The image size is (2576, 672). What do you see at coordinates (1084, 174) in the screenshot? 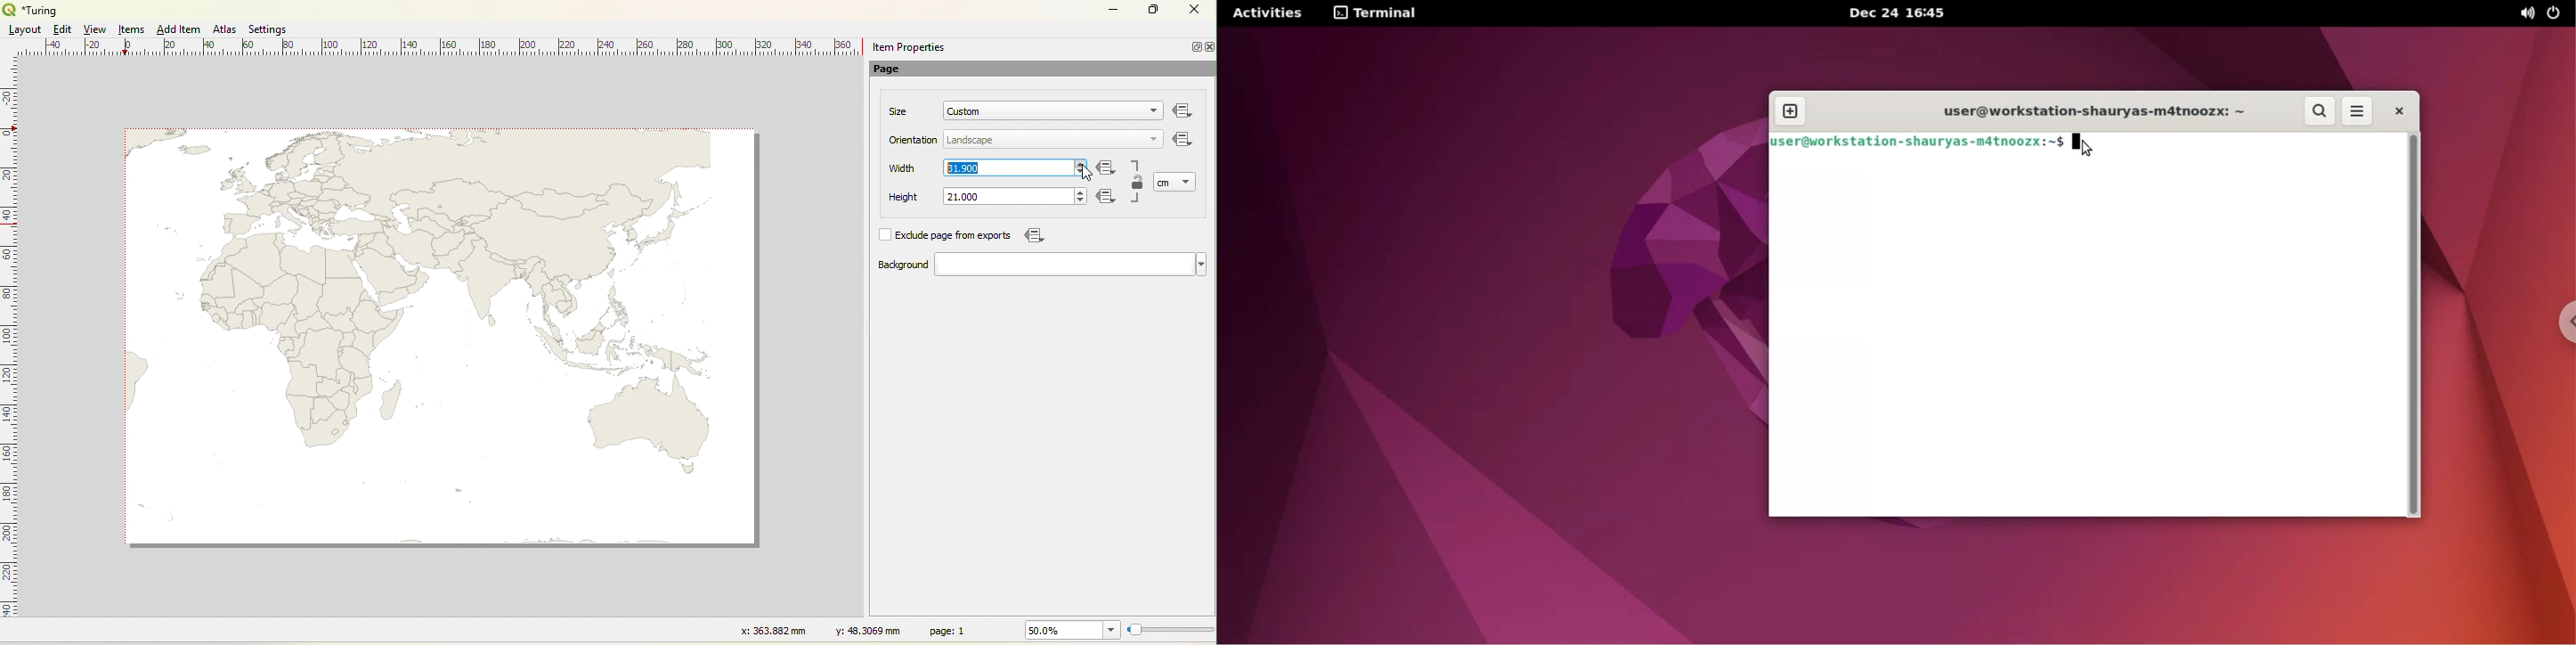
I see `cursor` at bounding box center [1084, 174].